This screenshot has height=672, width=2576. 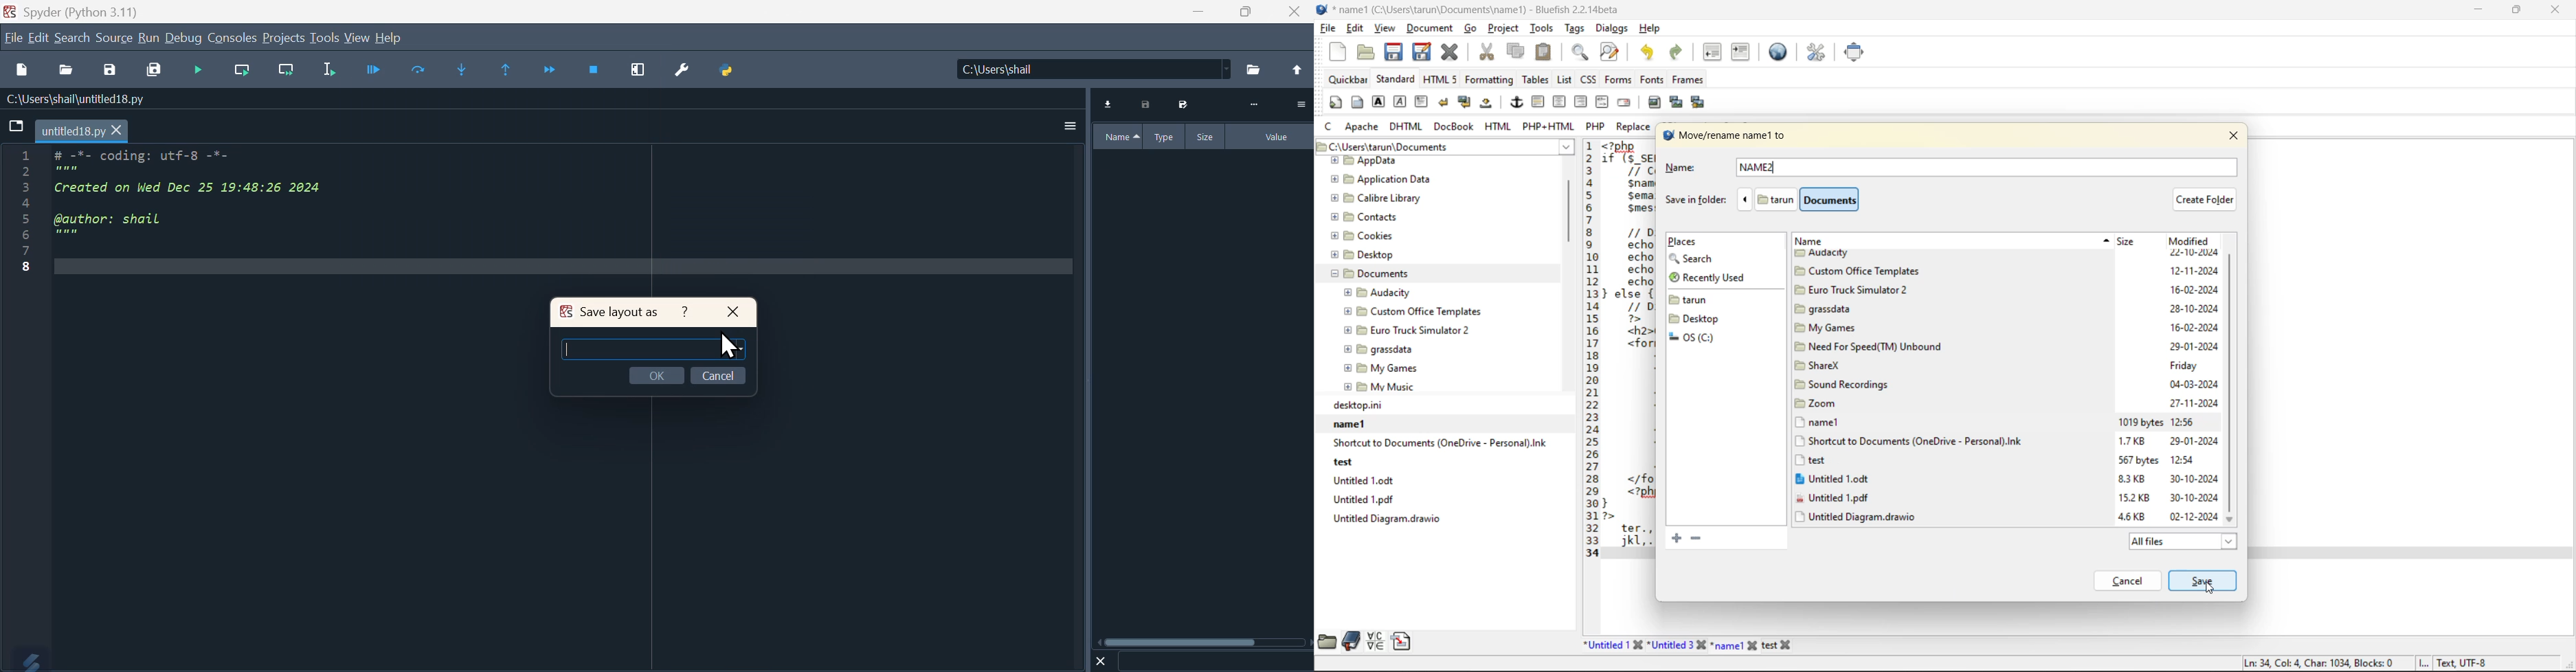 I want to click on Tools, so click(x=324, y=36).